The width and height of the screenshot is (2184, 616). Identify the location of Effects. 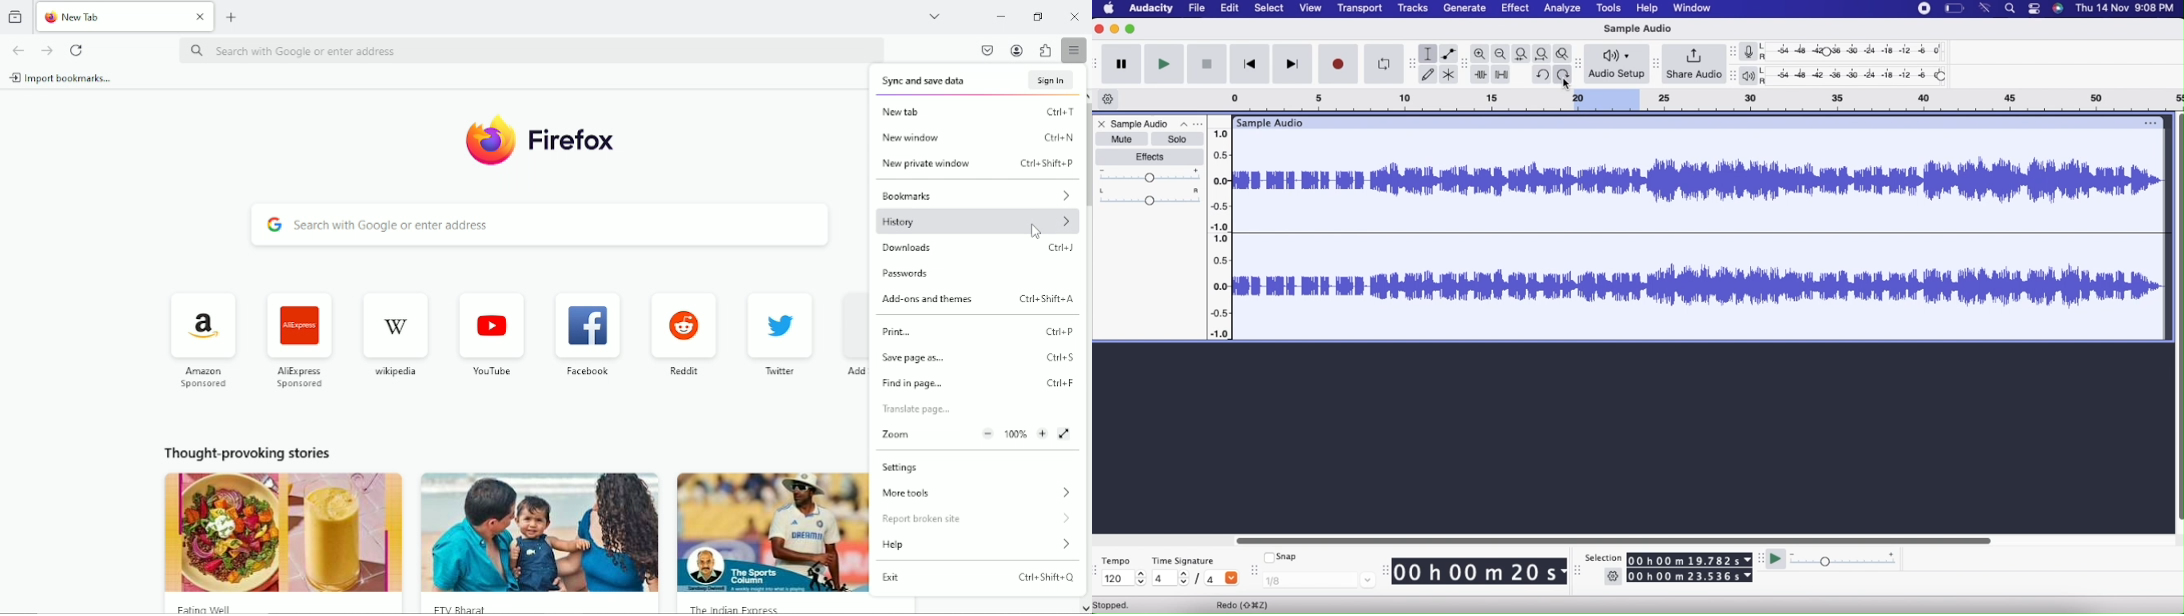
(1151, 158).